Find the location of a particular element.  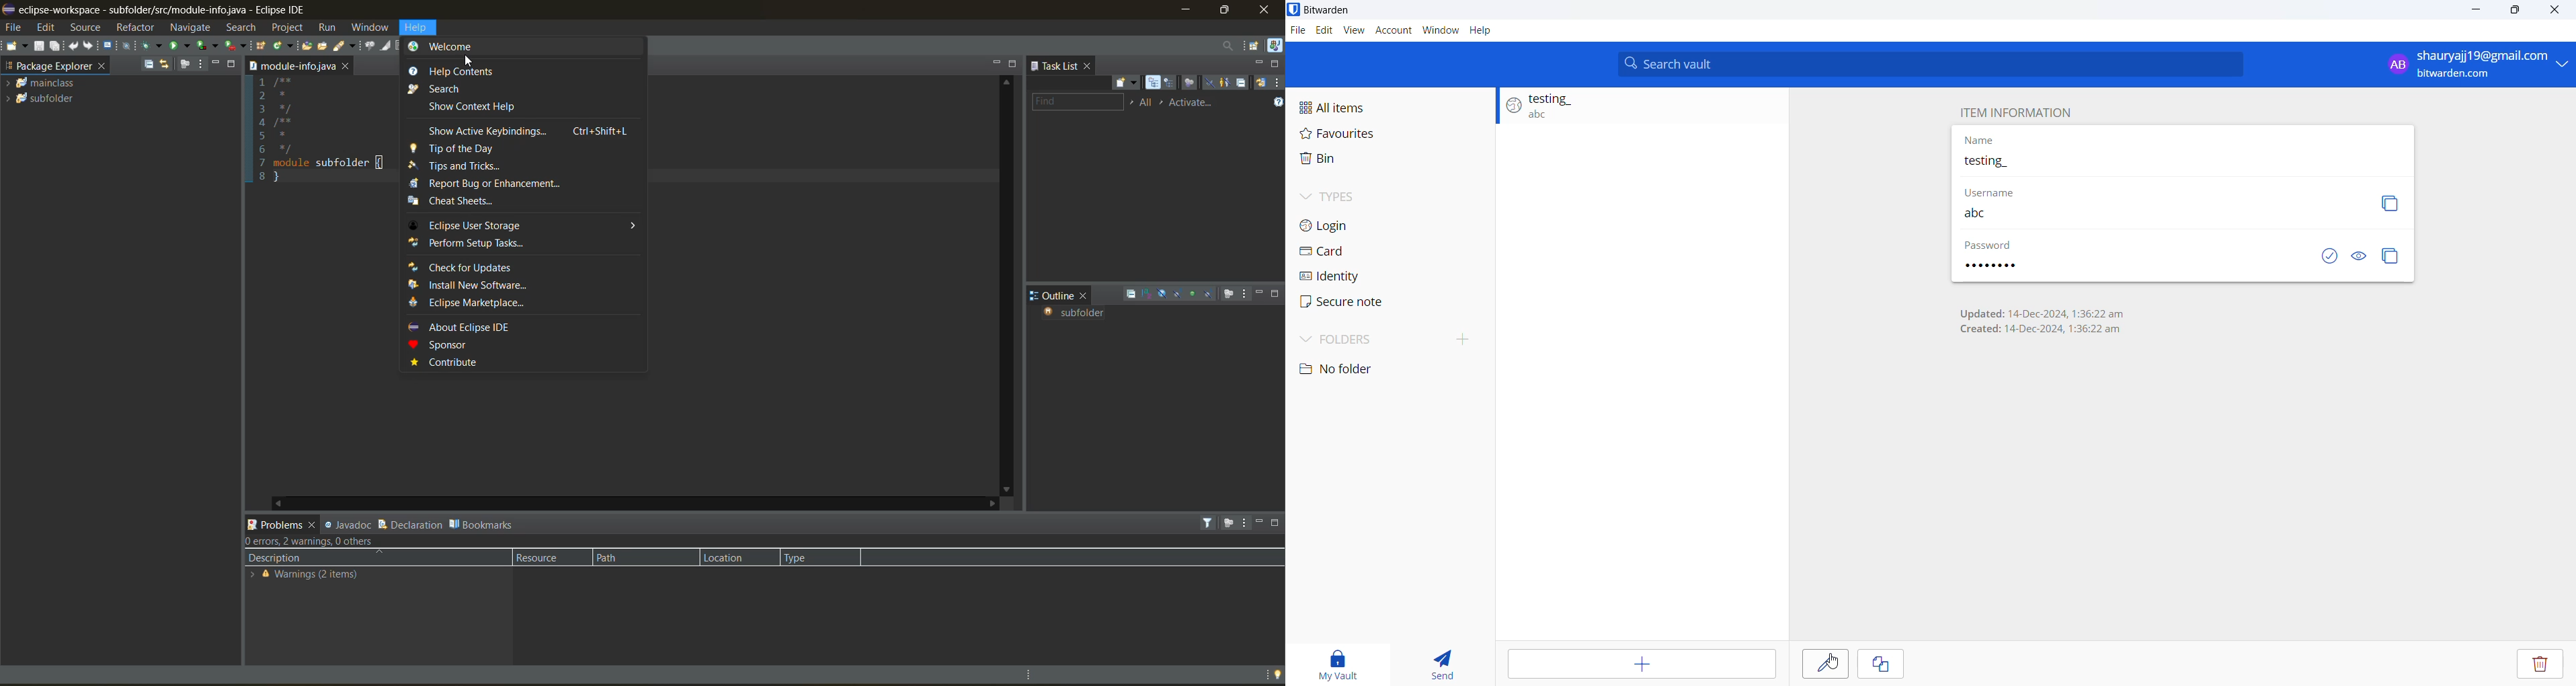

install new software is located at coordinates (479, 284).